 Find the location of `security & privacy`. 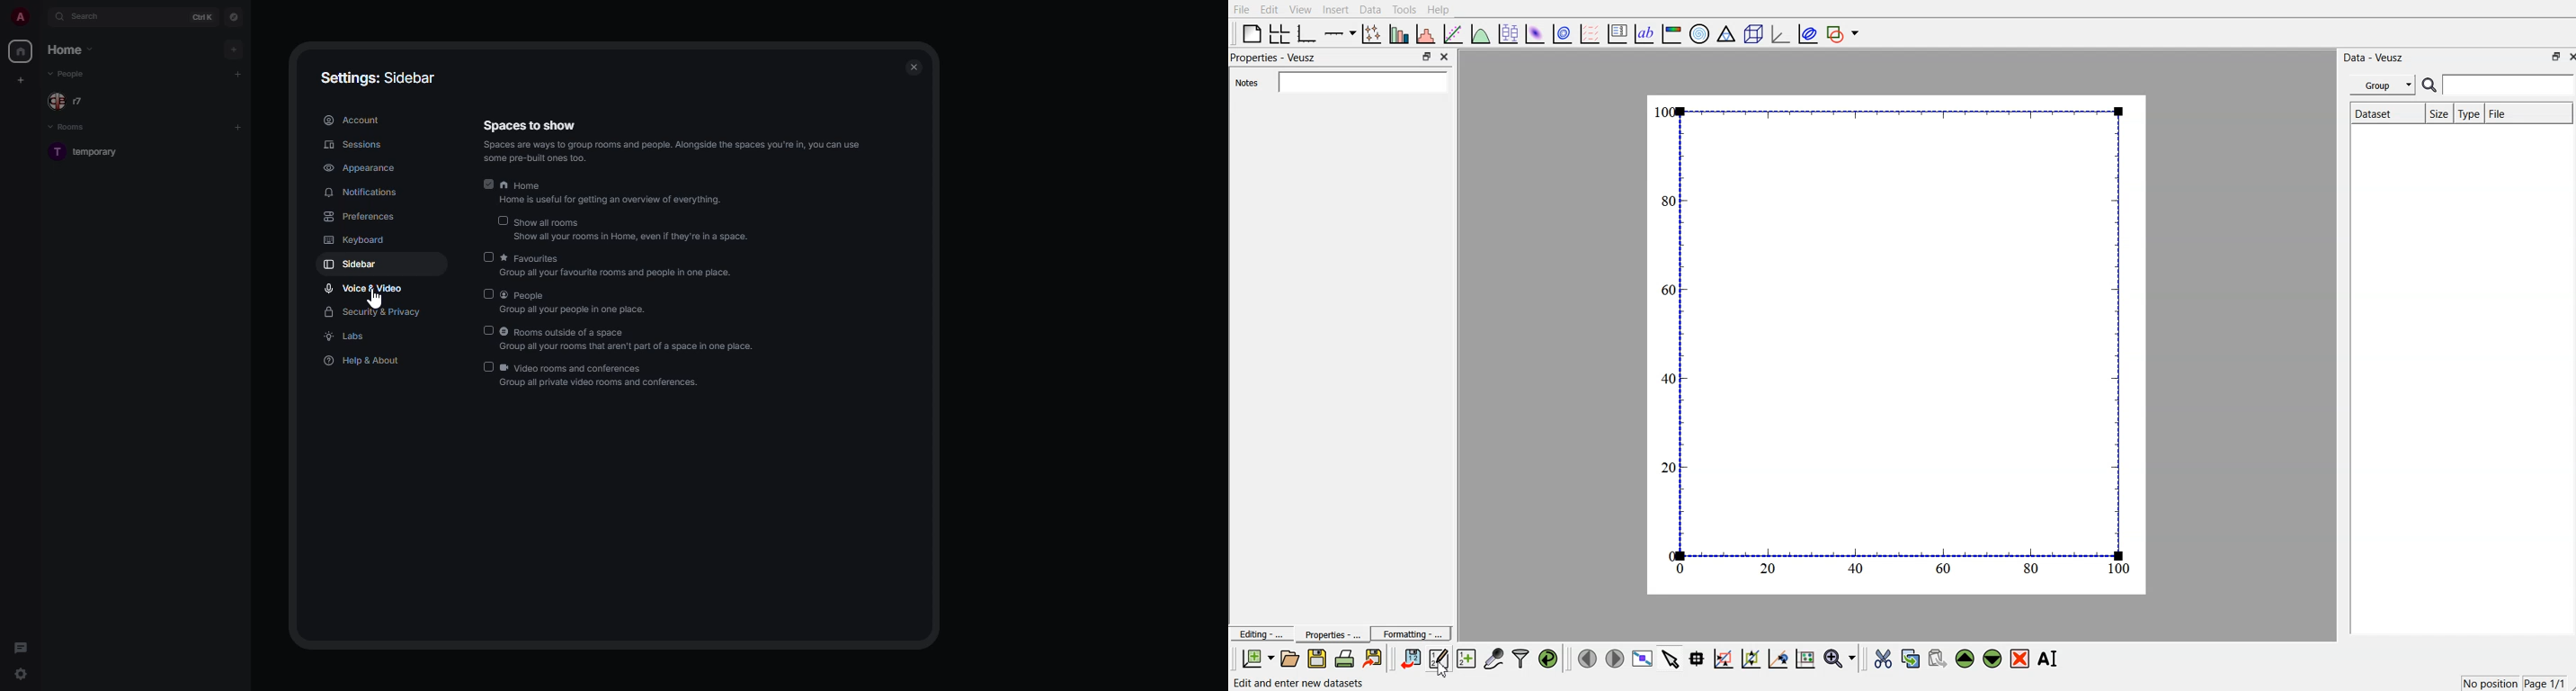

security & privacy is located at coordinates (374, 313).